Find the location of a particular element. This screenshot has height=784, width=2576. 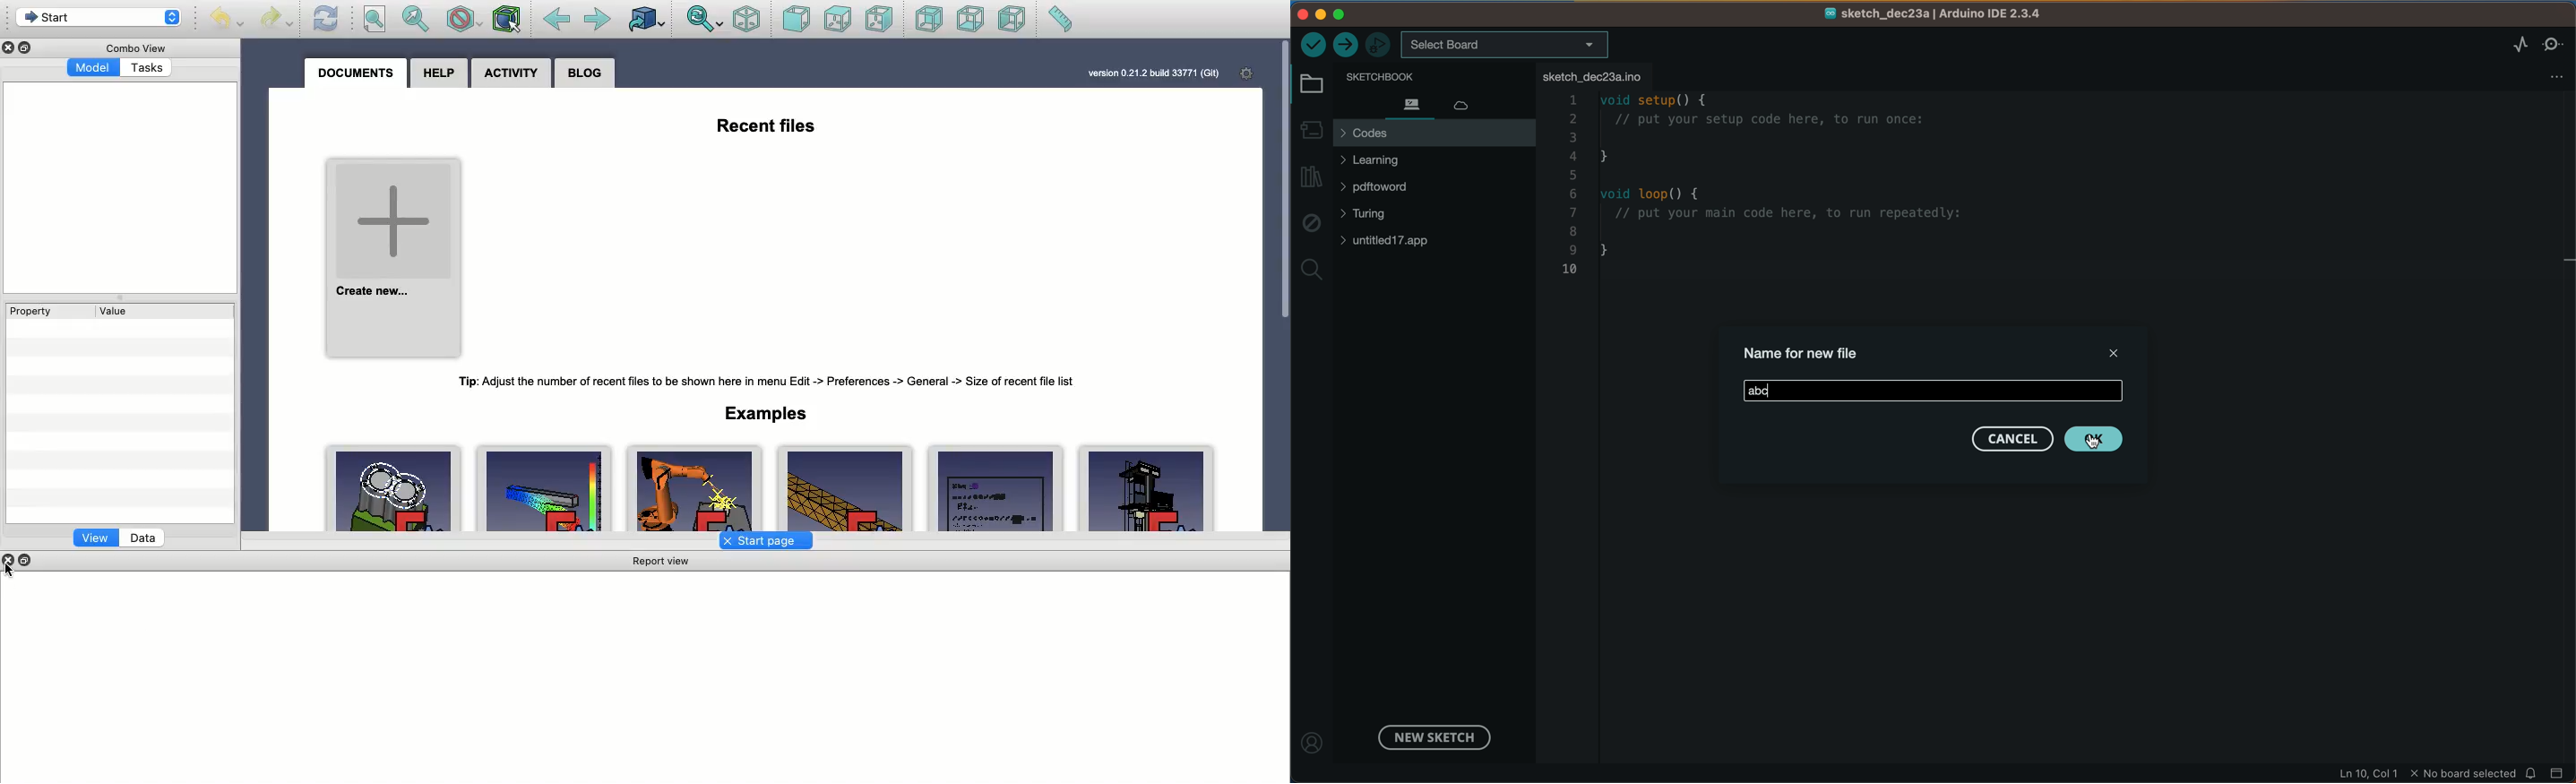

FemCalculixCantile ver3D_newSolver.FCStd 158Kb is located at coordinates (844, 487).